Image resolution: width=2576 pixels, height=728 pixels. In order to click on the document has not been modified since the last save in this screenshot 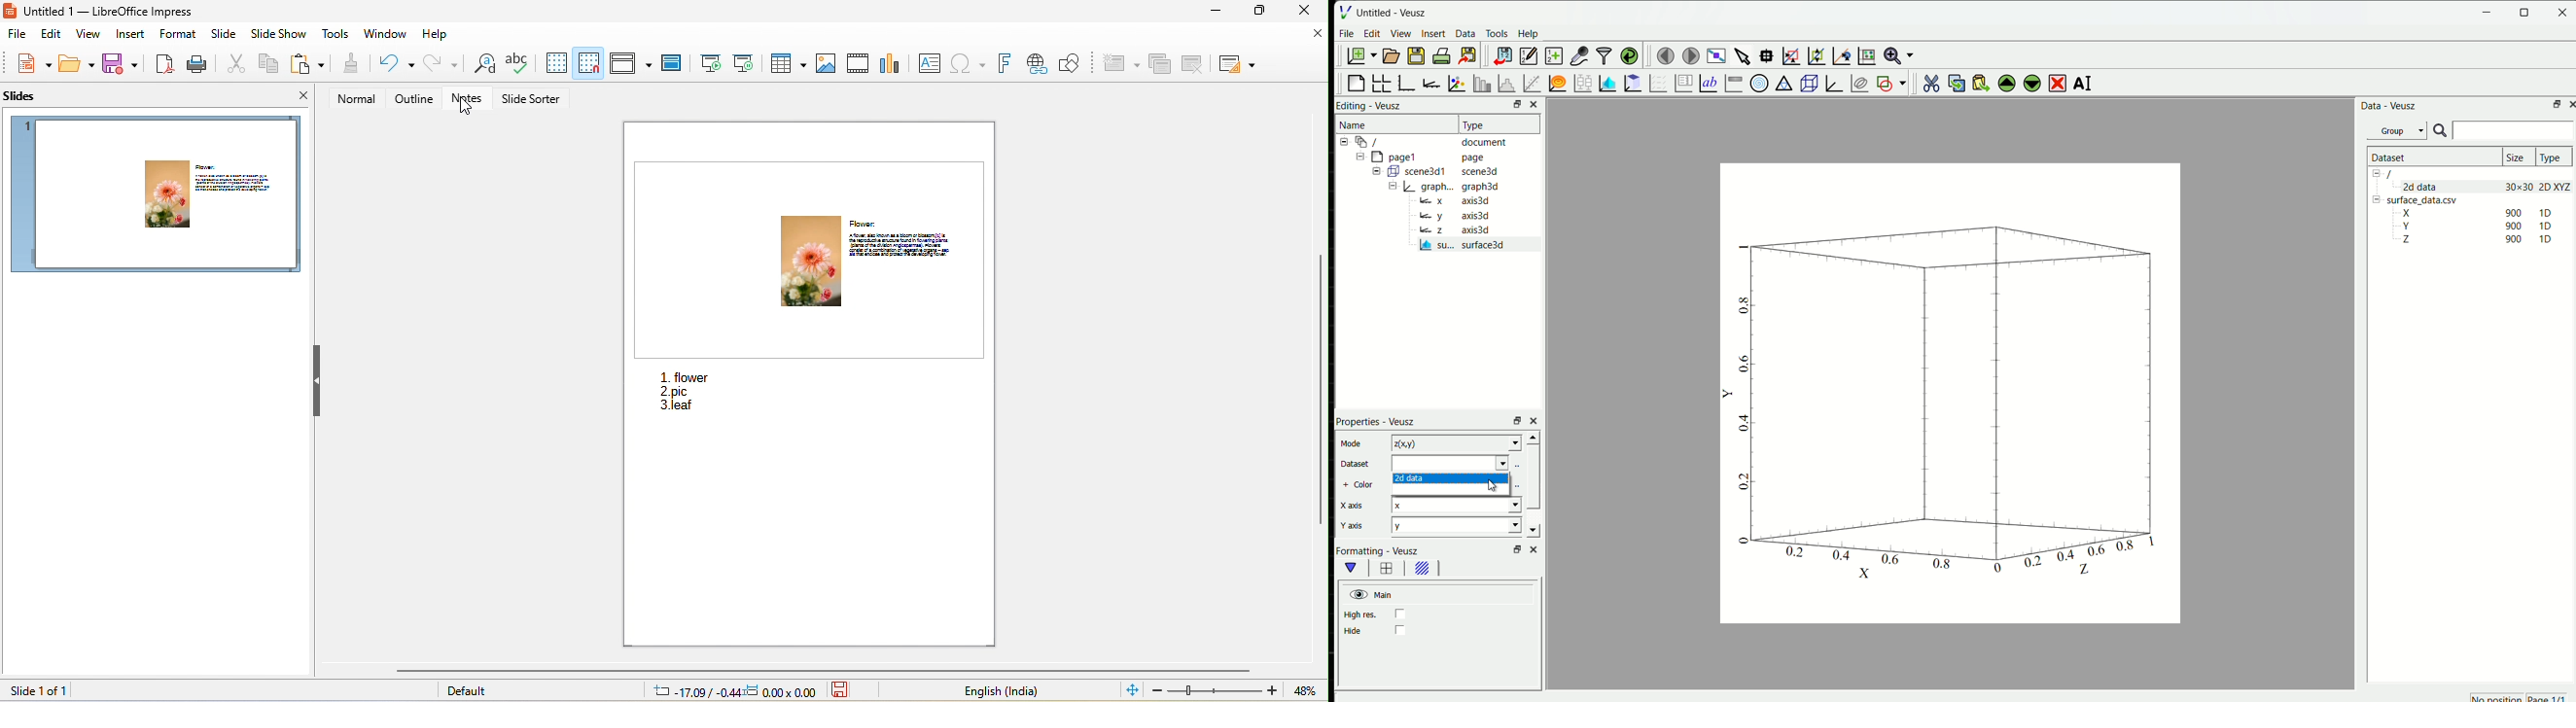, I will do `click(844, 690)`.